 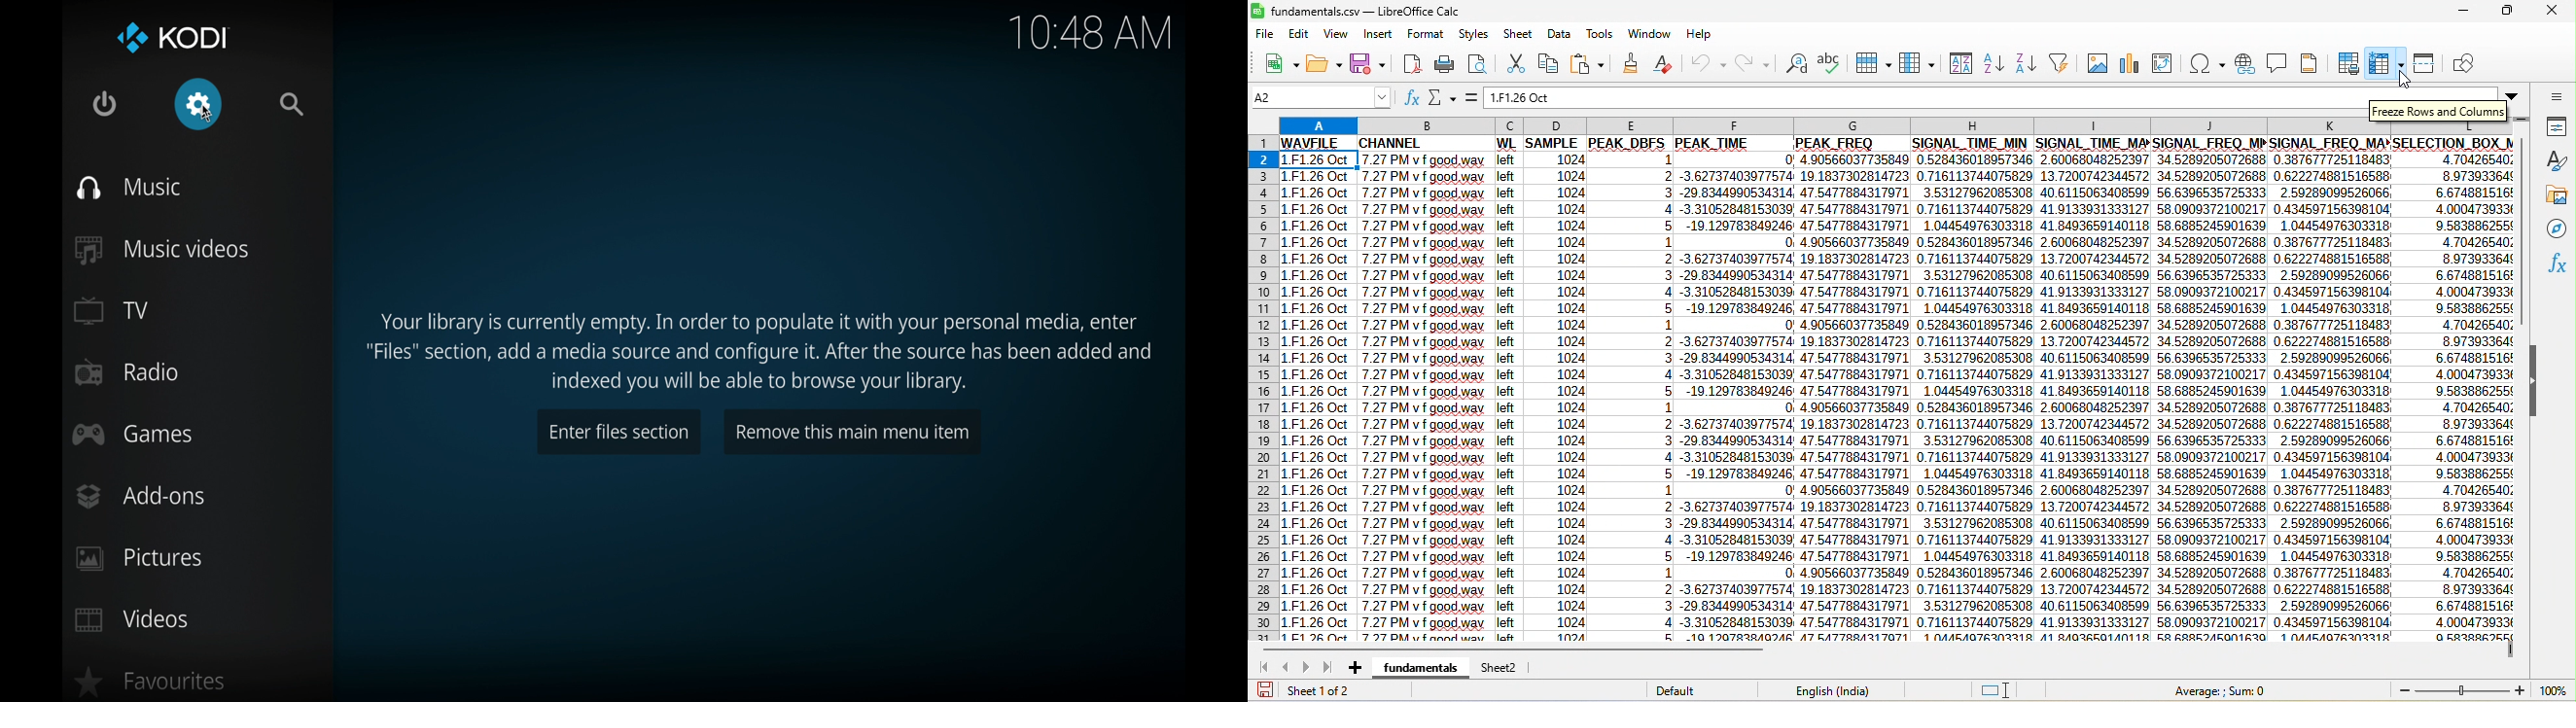 What do you see at coordinates (1520, 648) in the screenshot?
I see `` at bounding box center [1520, 648].